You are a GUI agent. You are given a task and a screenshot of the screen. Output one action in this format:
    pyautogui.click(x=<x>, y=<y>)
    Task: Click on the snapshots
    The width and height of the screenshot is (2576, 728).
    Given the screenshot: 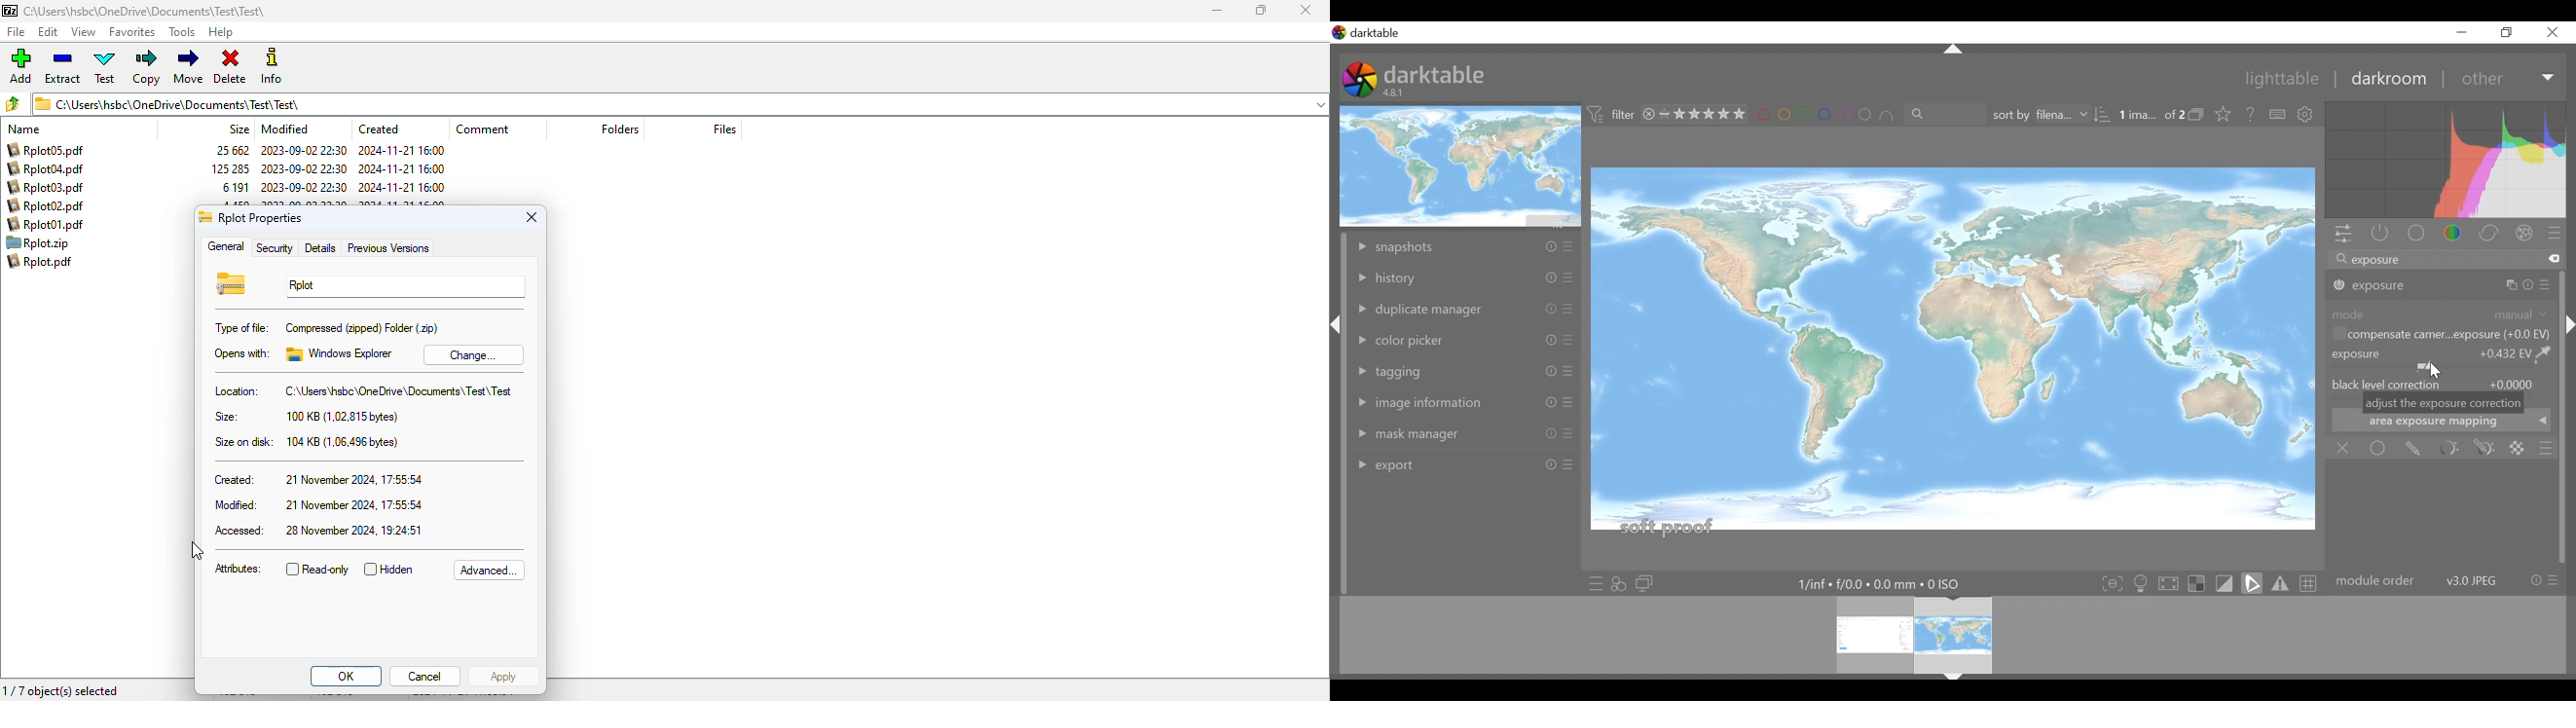 What is the action you would take?
    pyautogui.click(x=1415, y=247)
    